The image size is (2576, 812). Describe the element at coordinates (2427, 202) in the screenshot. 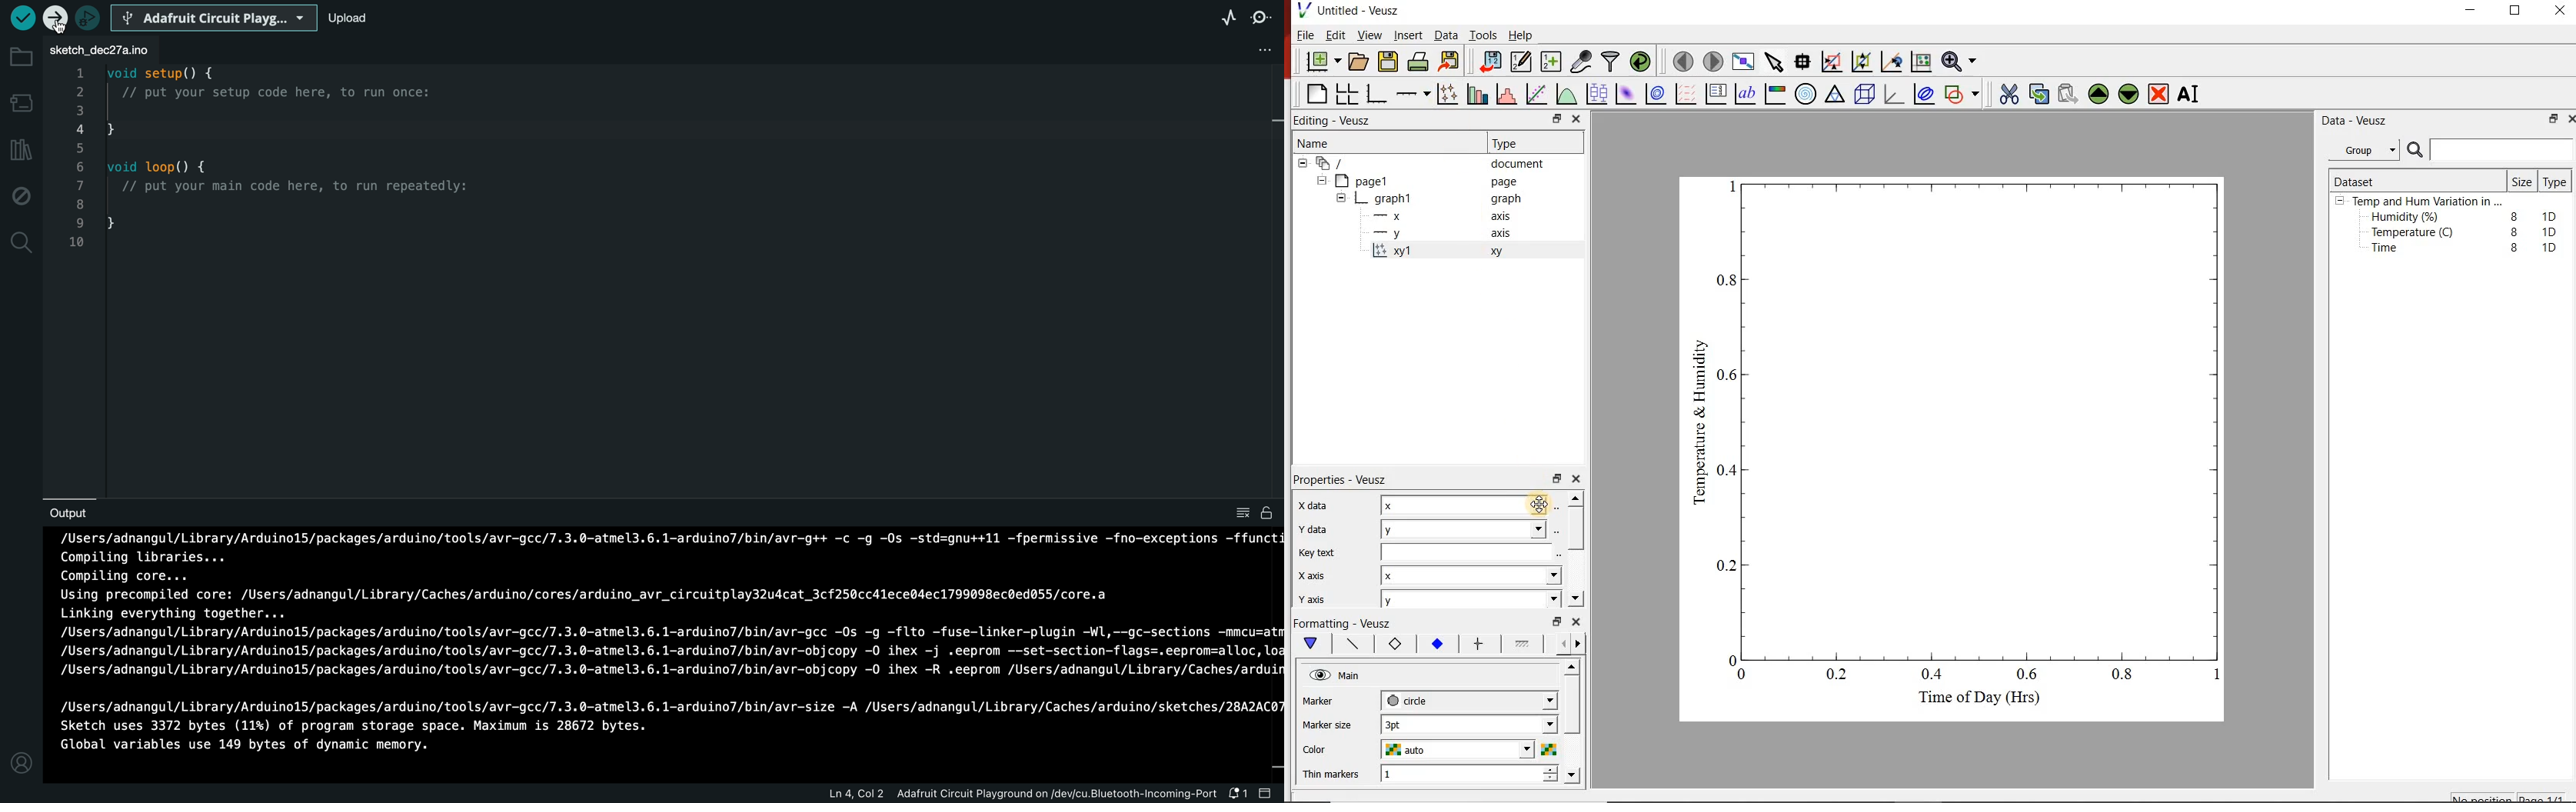

I see `Temp and Hum Variation in ...` at that location.